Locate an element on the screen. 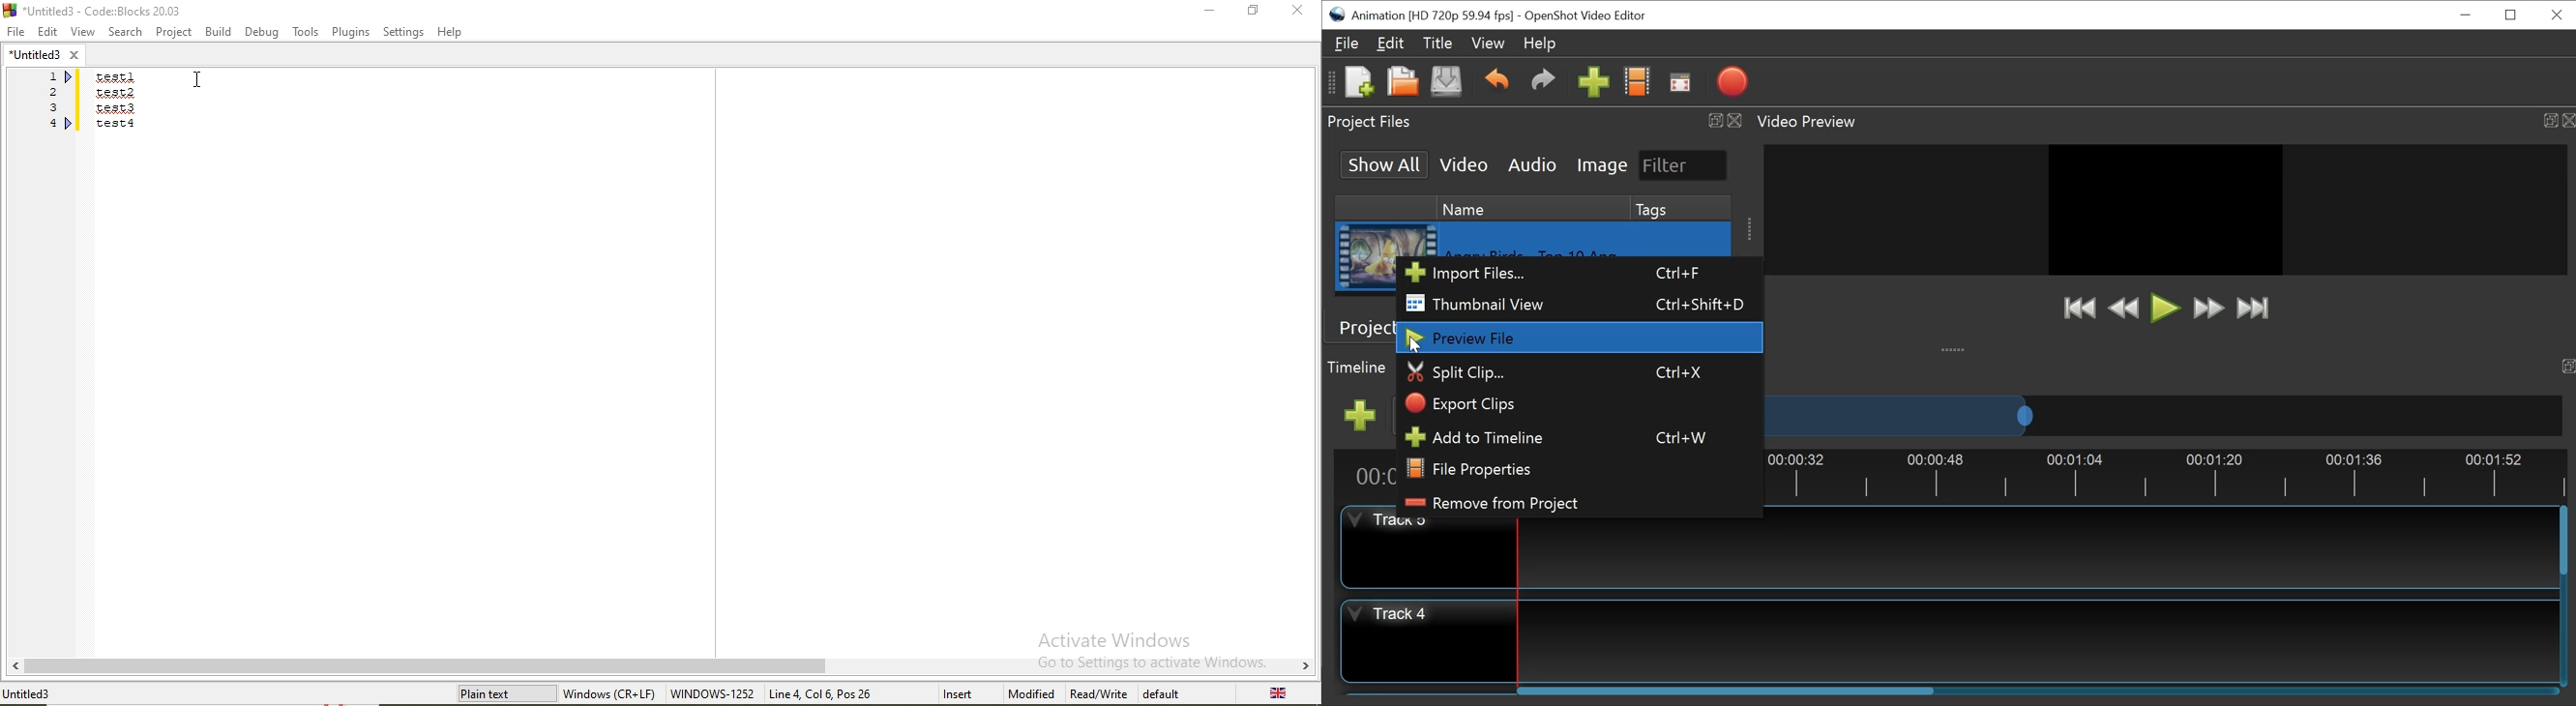 This screenshot has height=728, width=2576. Preview File is located at coordinates (1581, 338).